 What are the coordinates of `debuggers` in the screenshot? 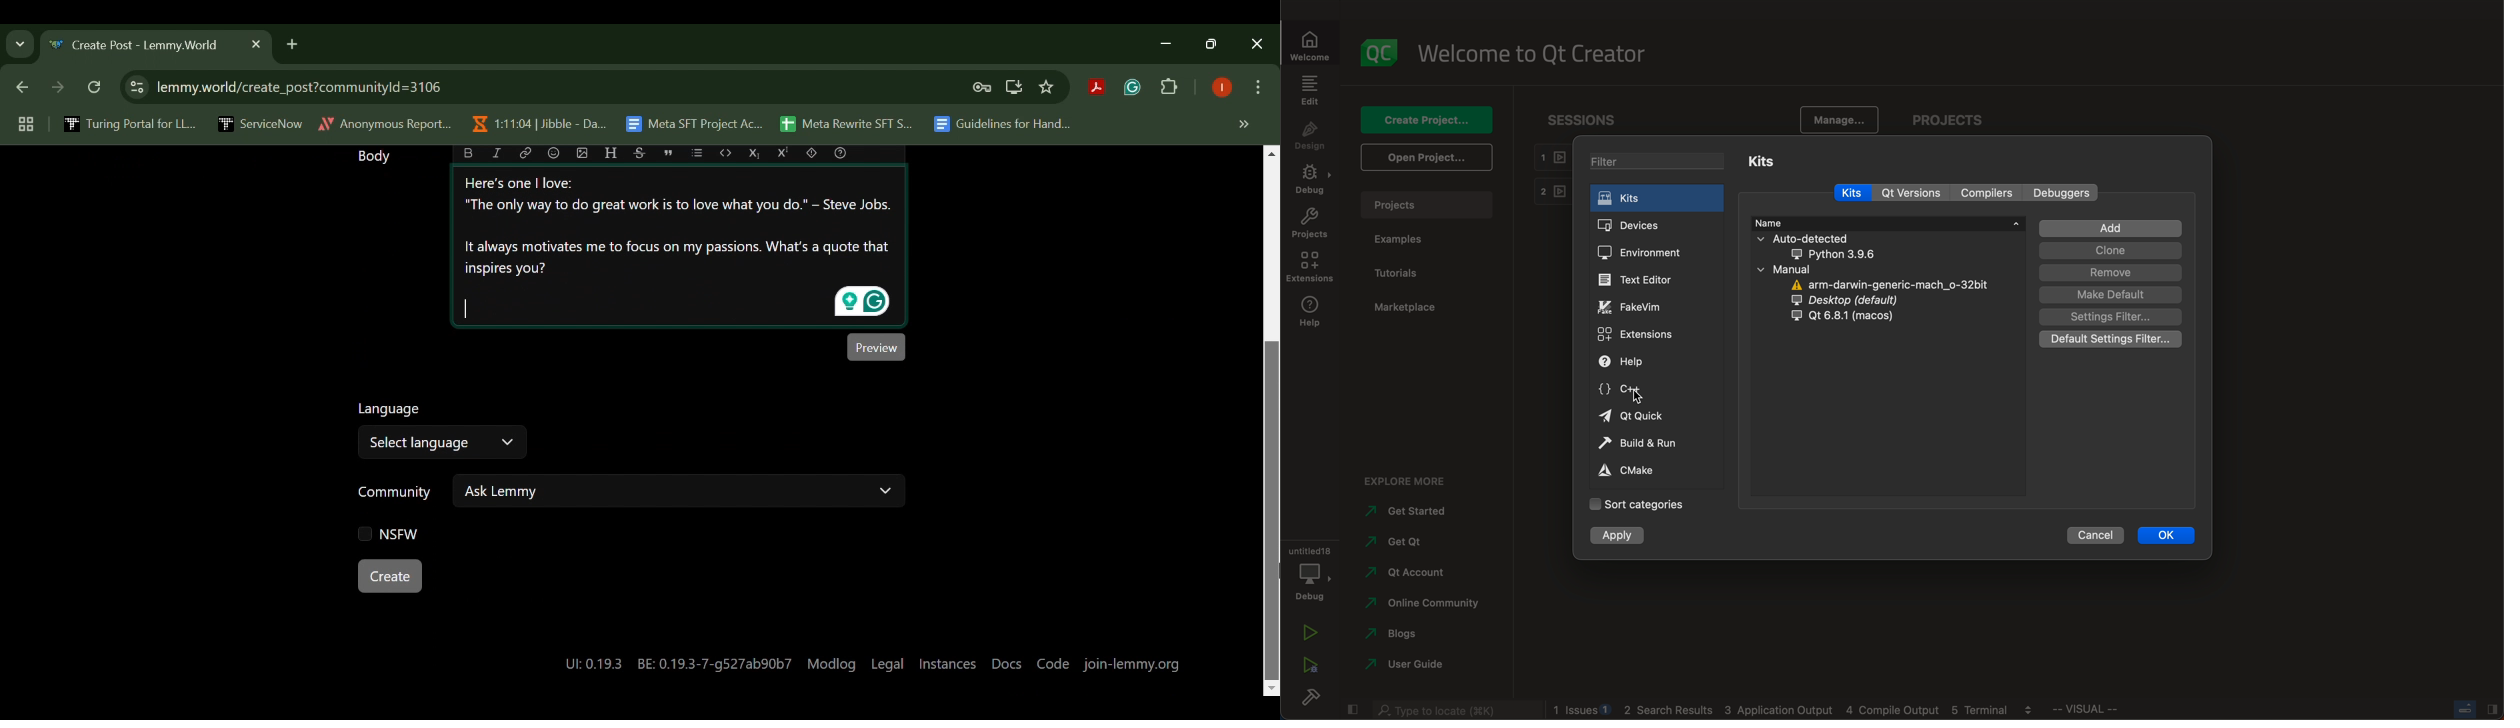 It's located at (2065, 193).